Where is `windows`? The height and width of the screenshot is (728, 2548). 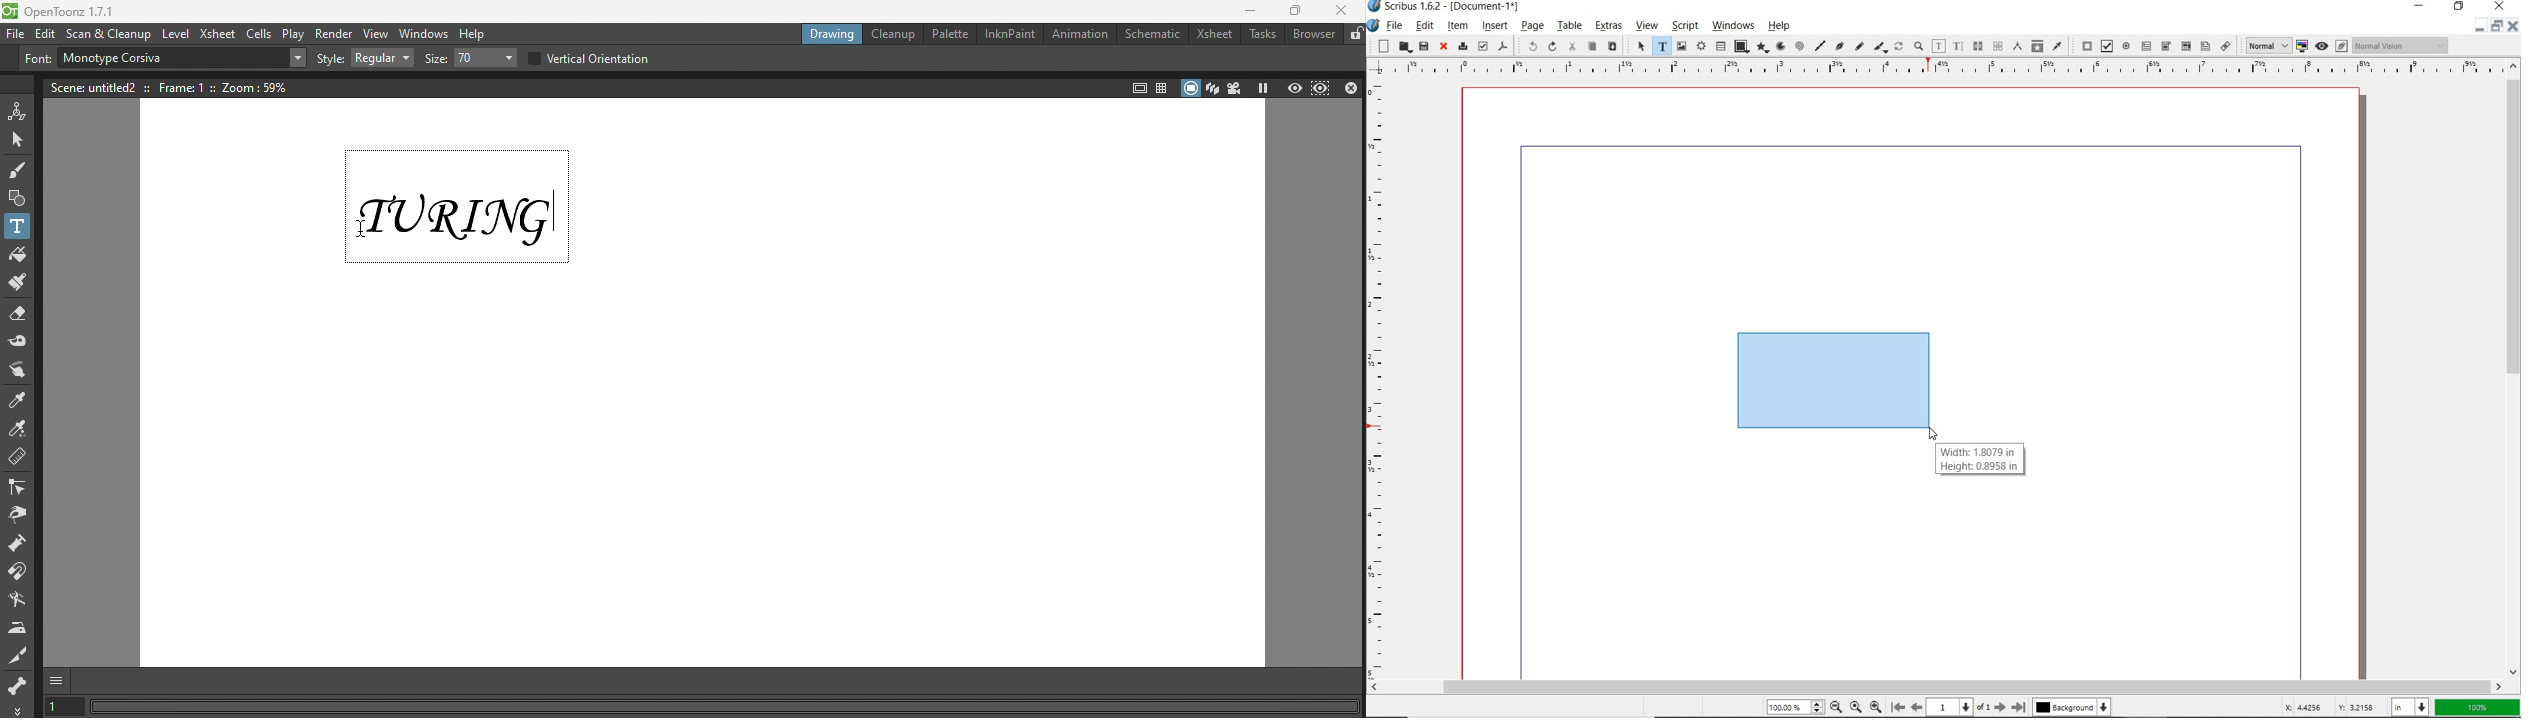 windows is located at coordinates (1735, 26).